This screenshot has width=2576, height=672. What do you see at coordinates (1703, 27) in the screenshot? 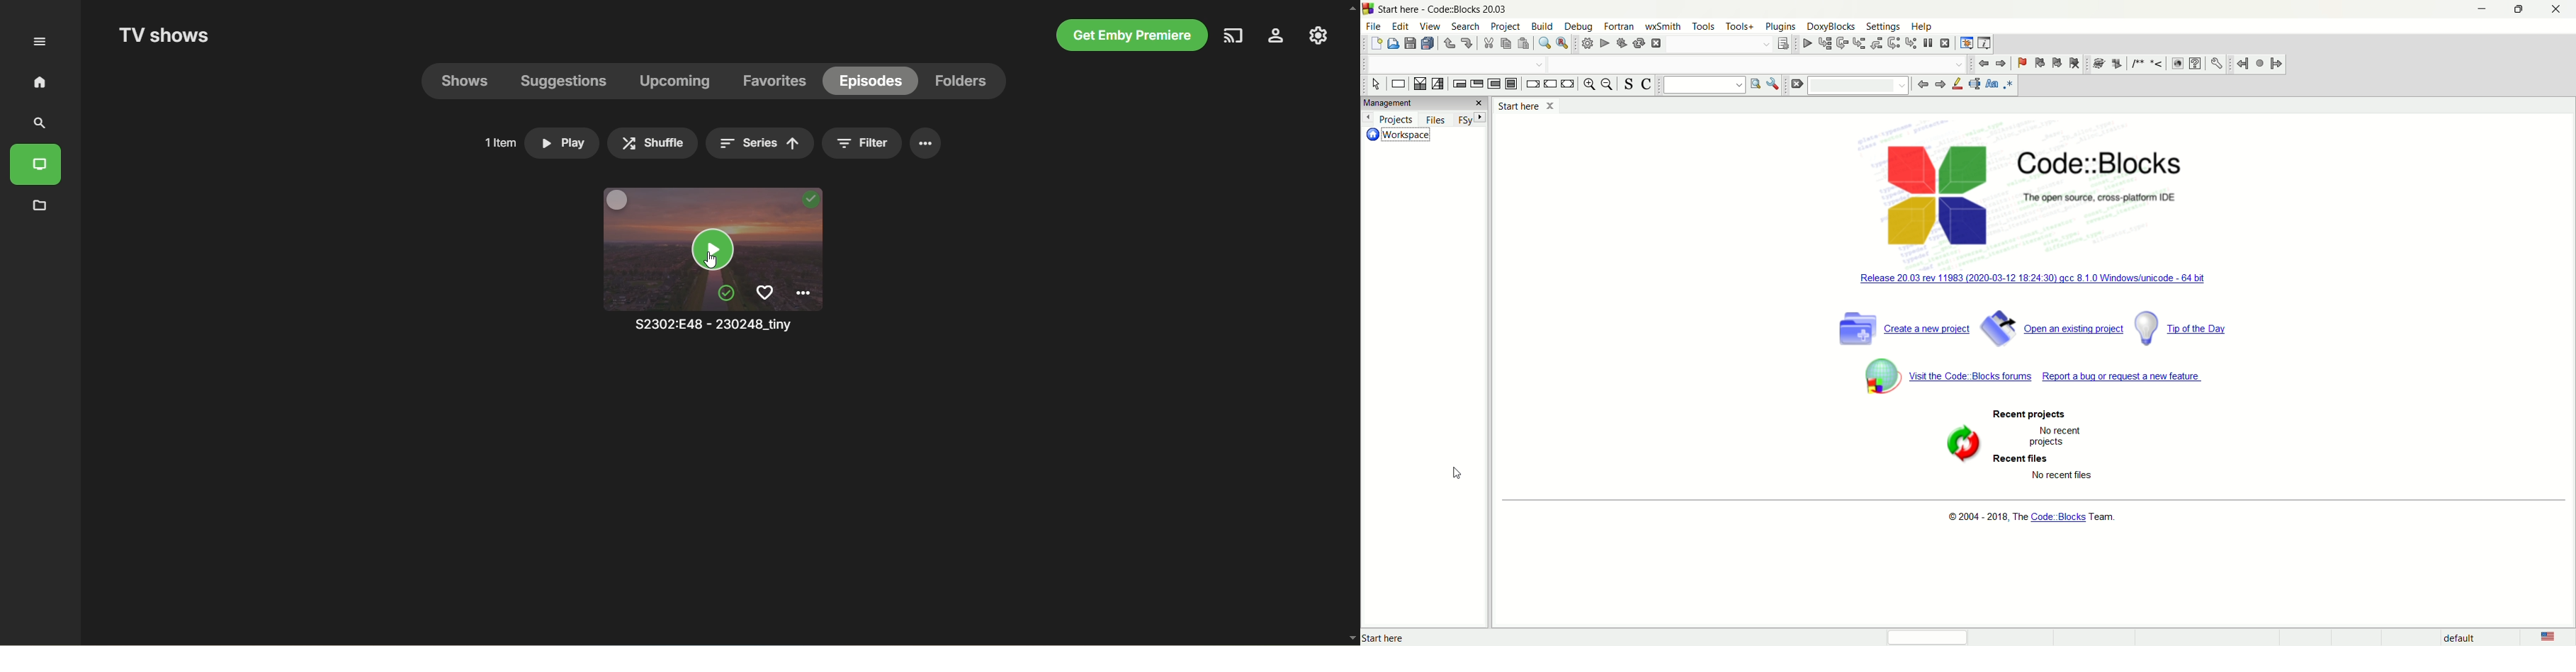
I see `tools` at bounding box center [1703, 27].